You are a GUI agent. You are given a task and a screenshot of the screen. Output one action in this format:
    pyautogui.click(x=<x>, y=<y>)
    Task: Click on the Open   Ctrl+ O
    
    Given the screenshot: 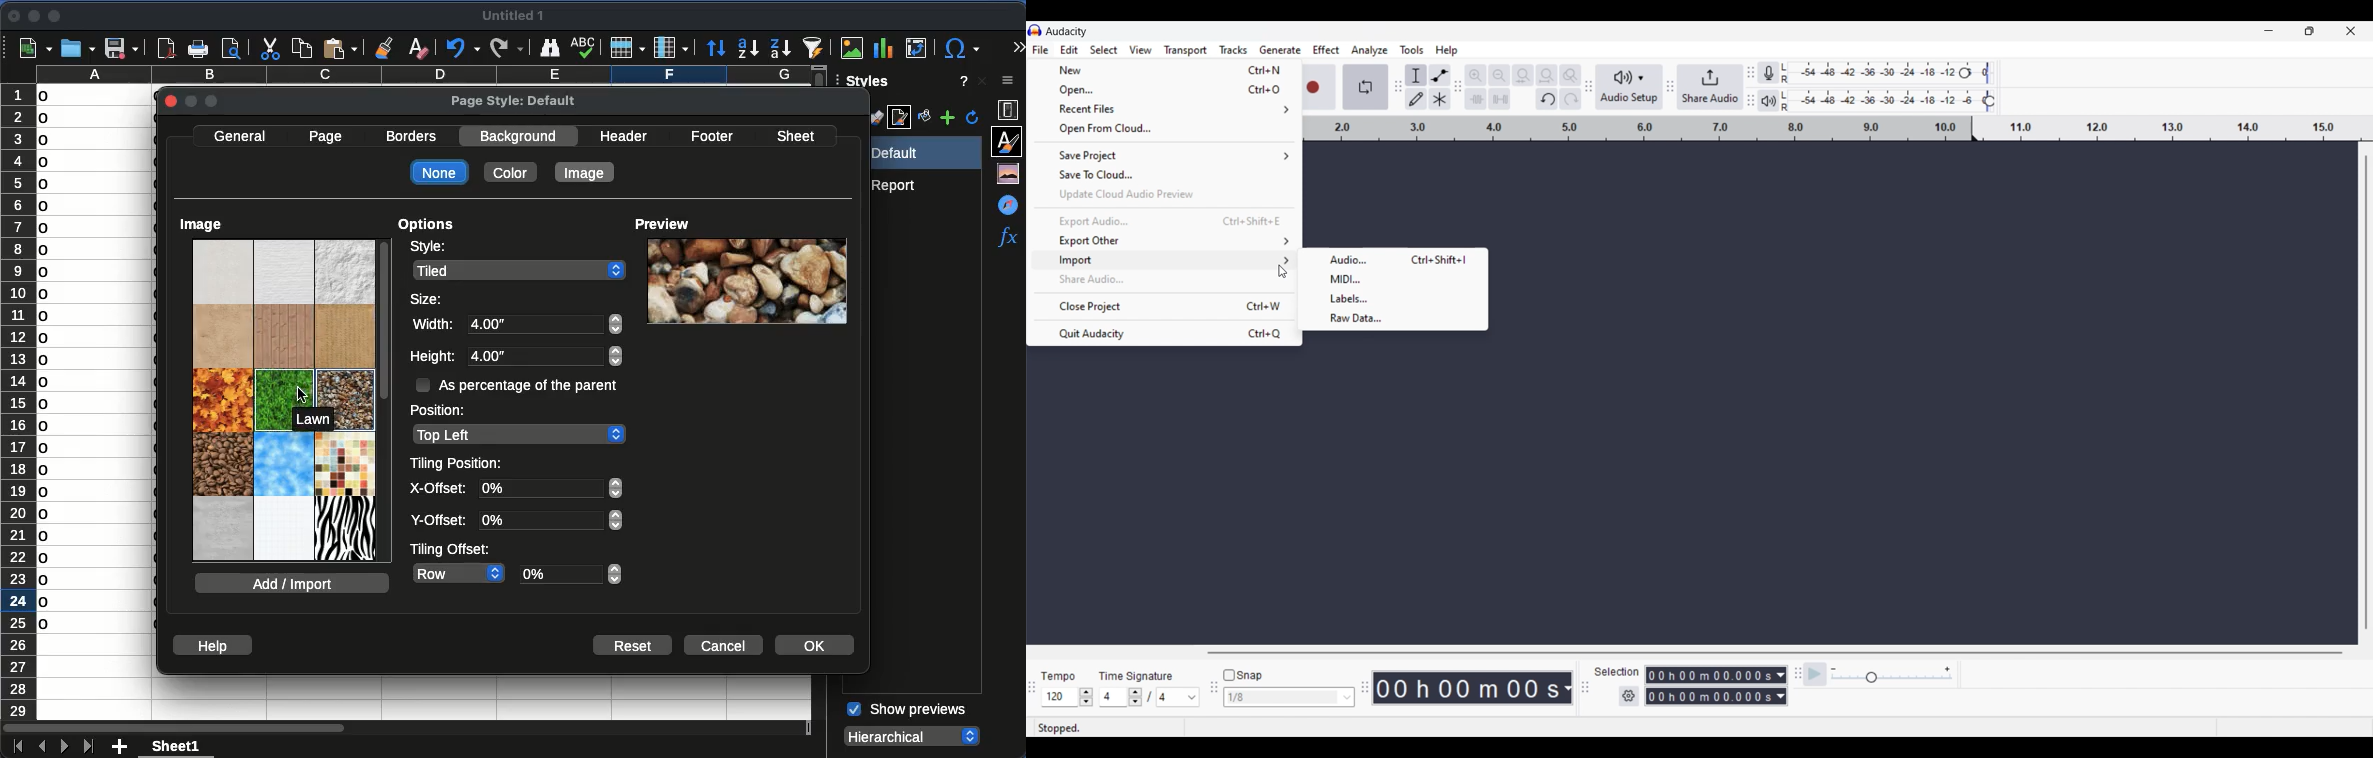 What is the action you would take?
    pyautogui.click(x=1164, y=90)
    